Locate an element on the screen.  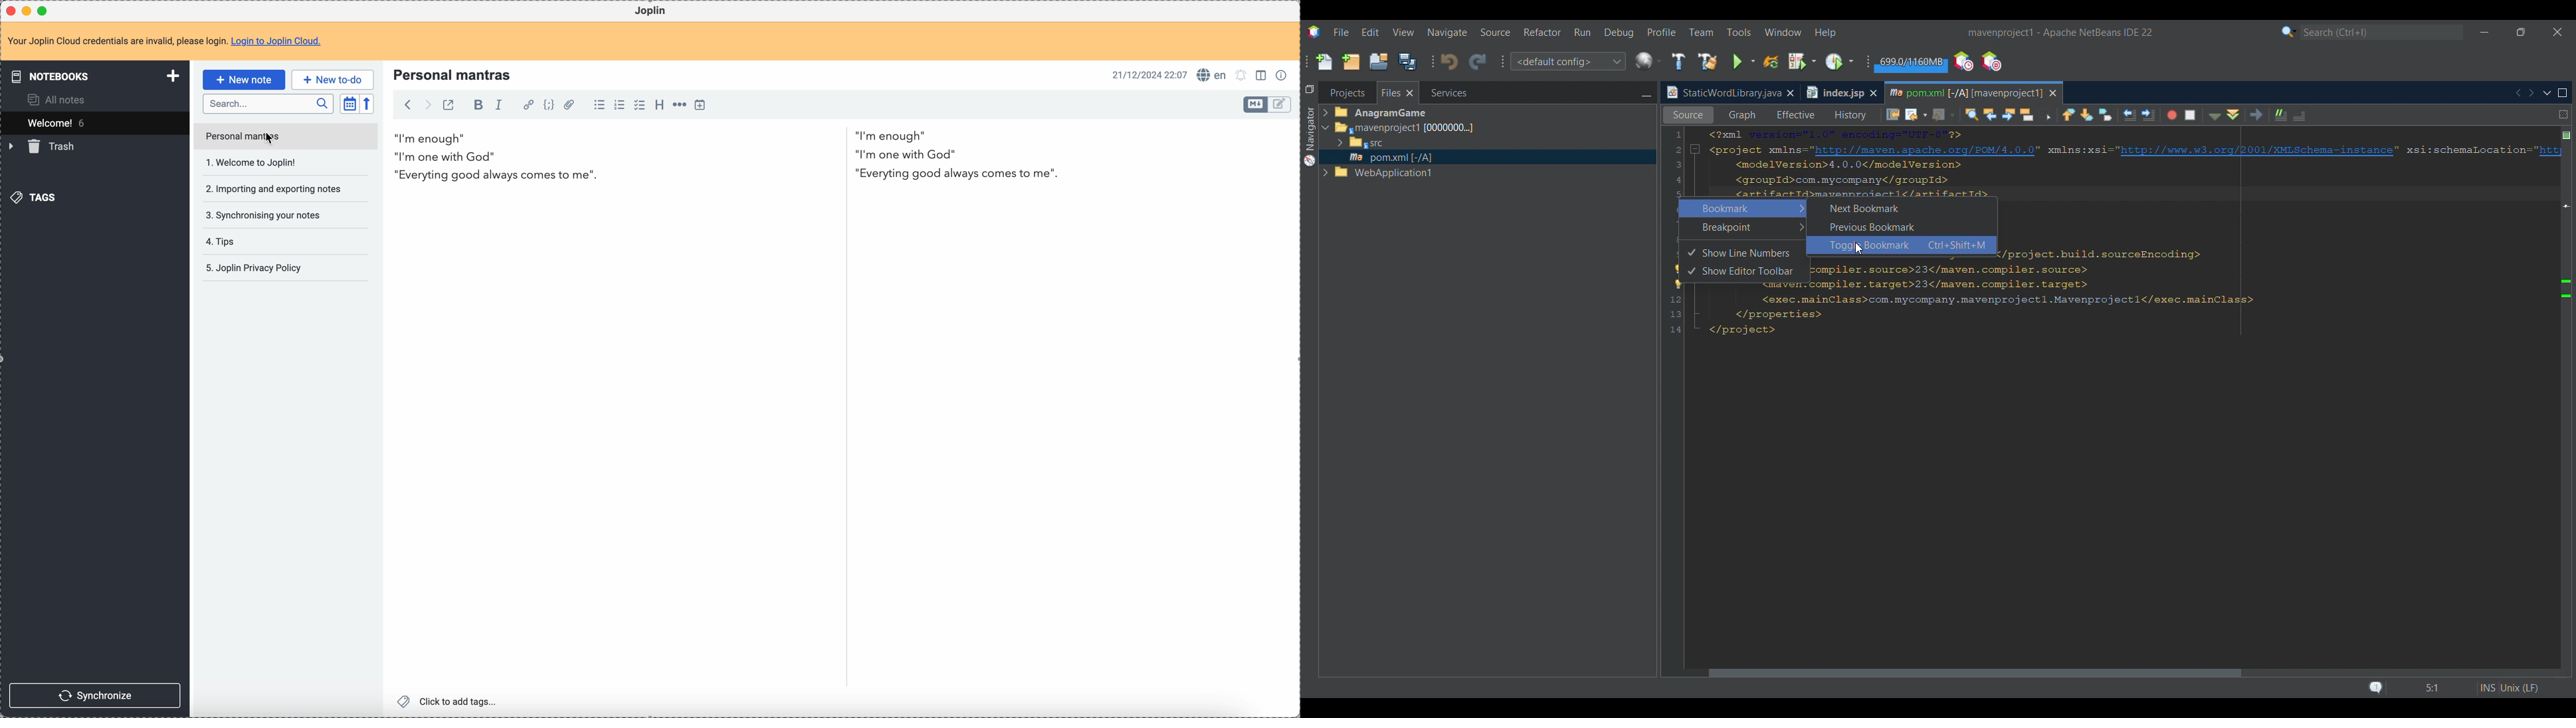
note properties is located at coordinates (1284, 76).